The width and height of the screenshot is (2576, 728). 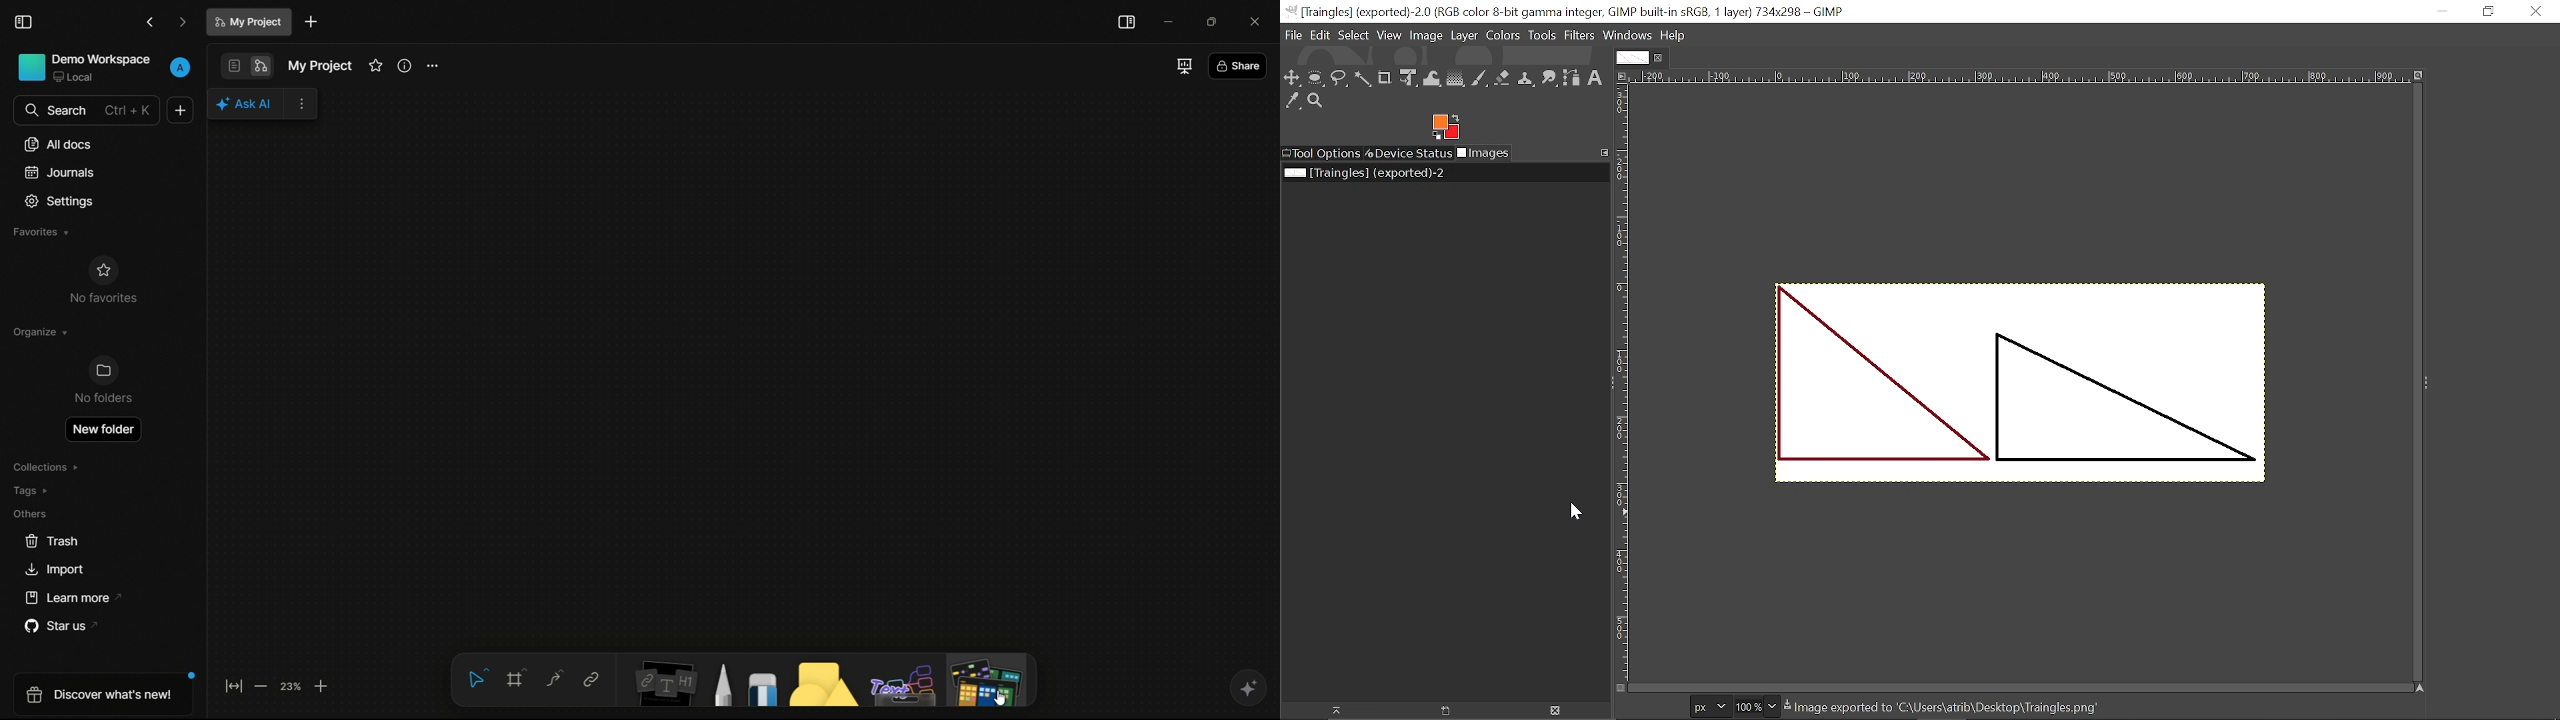 What do you see at coordinates (1183, 65) in the screenshot?
I see `full screen` at bounding box center [1183, 65].